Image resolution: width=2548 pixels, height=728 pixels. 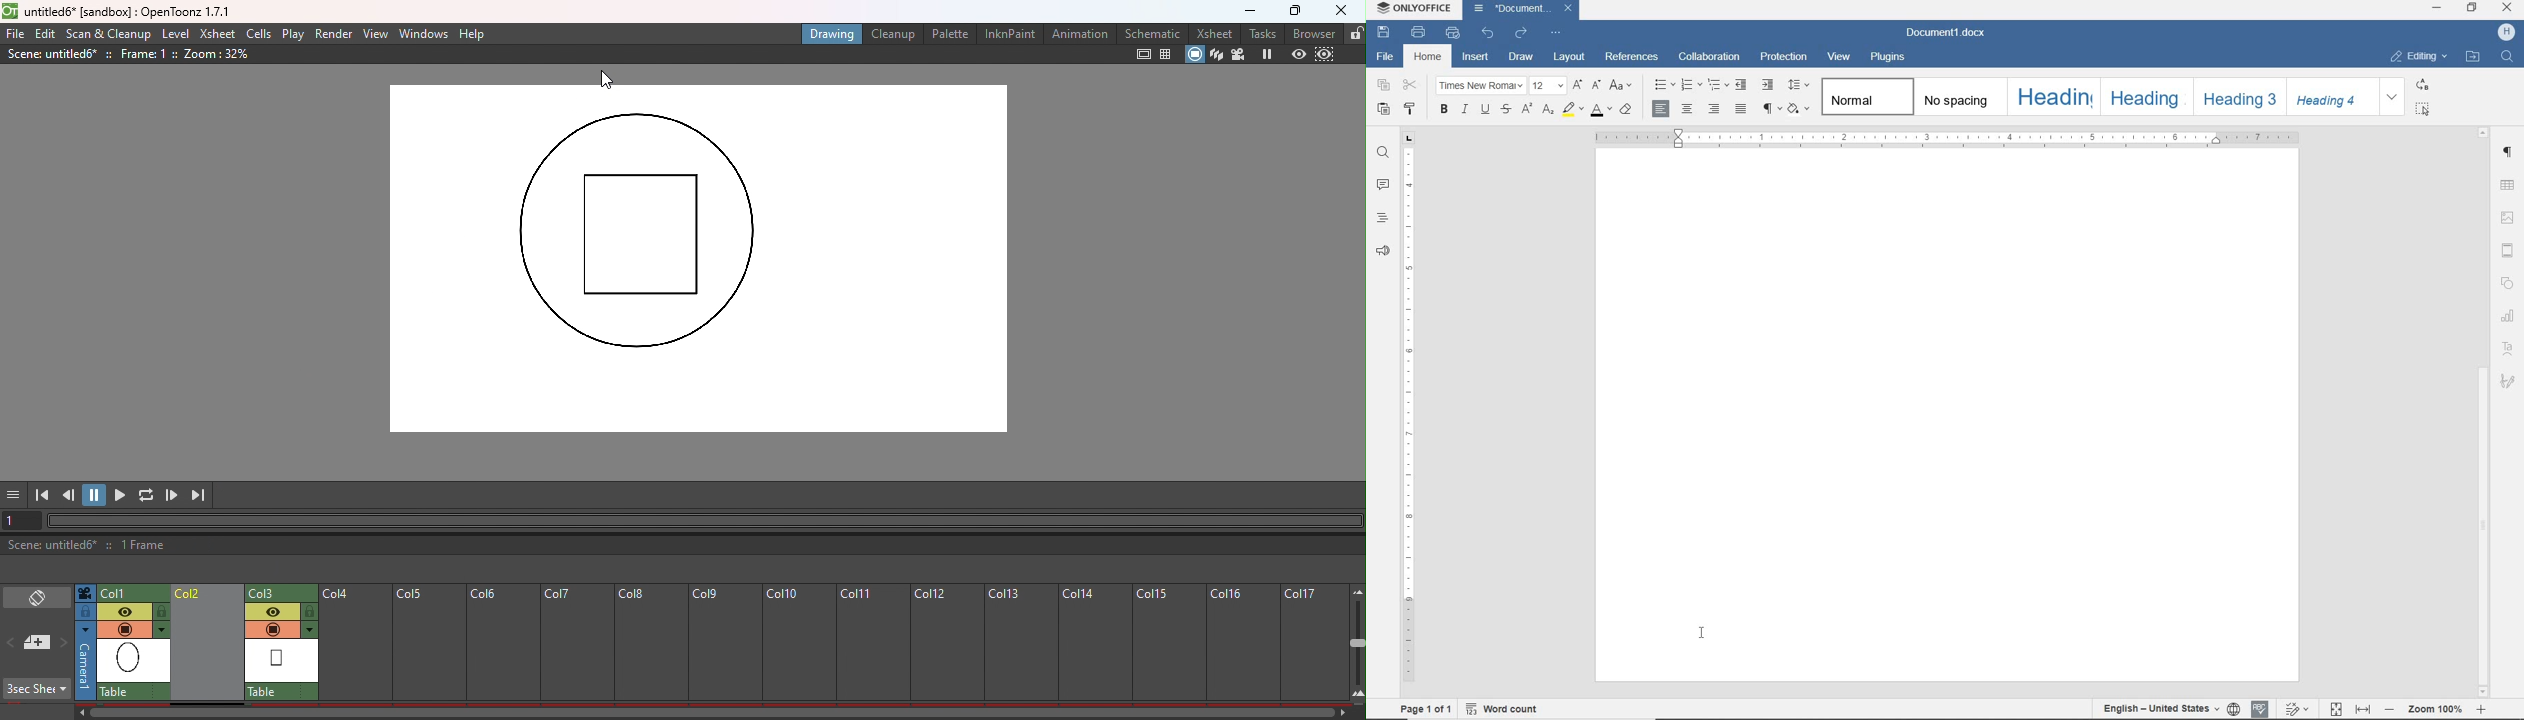 What do you see at coordinates (131, 592) in the screenshot?
I see `Column 1` at bounding box center [131, 592].